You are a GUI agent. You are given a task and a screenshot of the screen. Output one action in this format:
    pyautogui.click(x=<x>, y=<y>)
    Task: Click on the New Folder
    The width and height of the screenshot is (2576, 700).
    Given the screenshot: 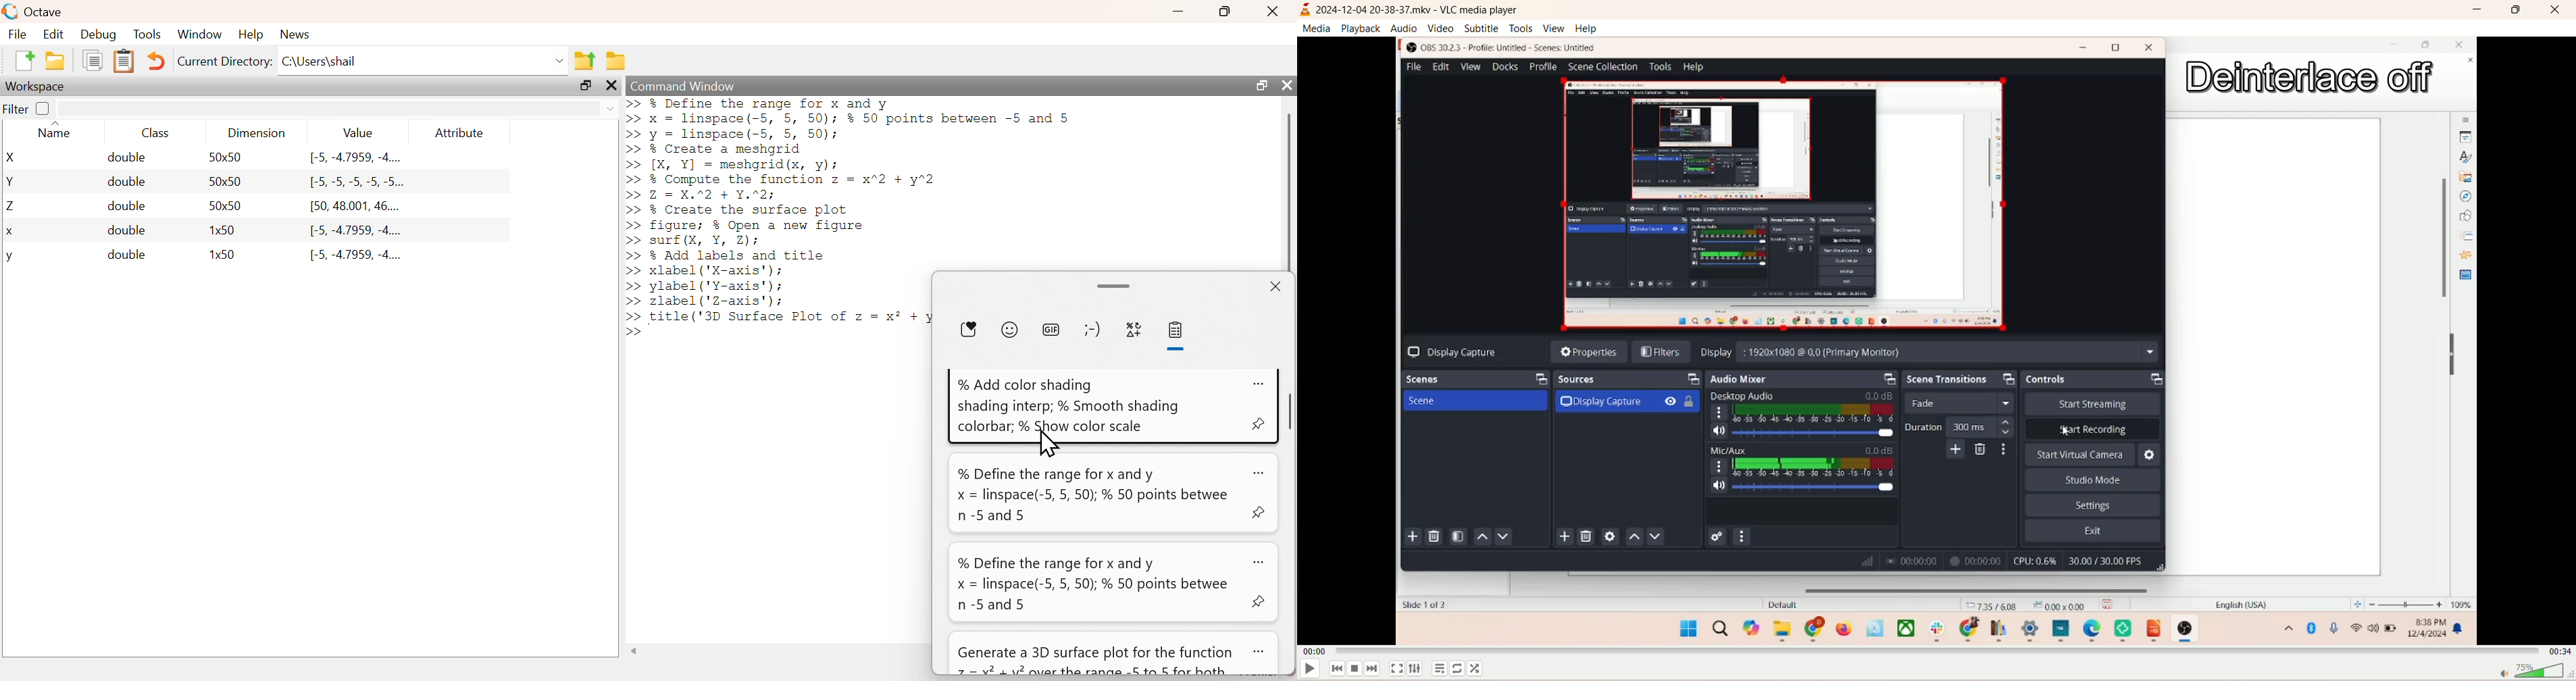 What is the action you would take?
    pyautogui.click(x=55, y=61)
    